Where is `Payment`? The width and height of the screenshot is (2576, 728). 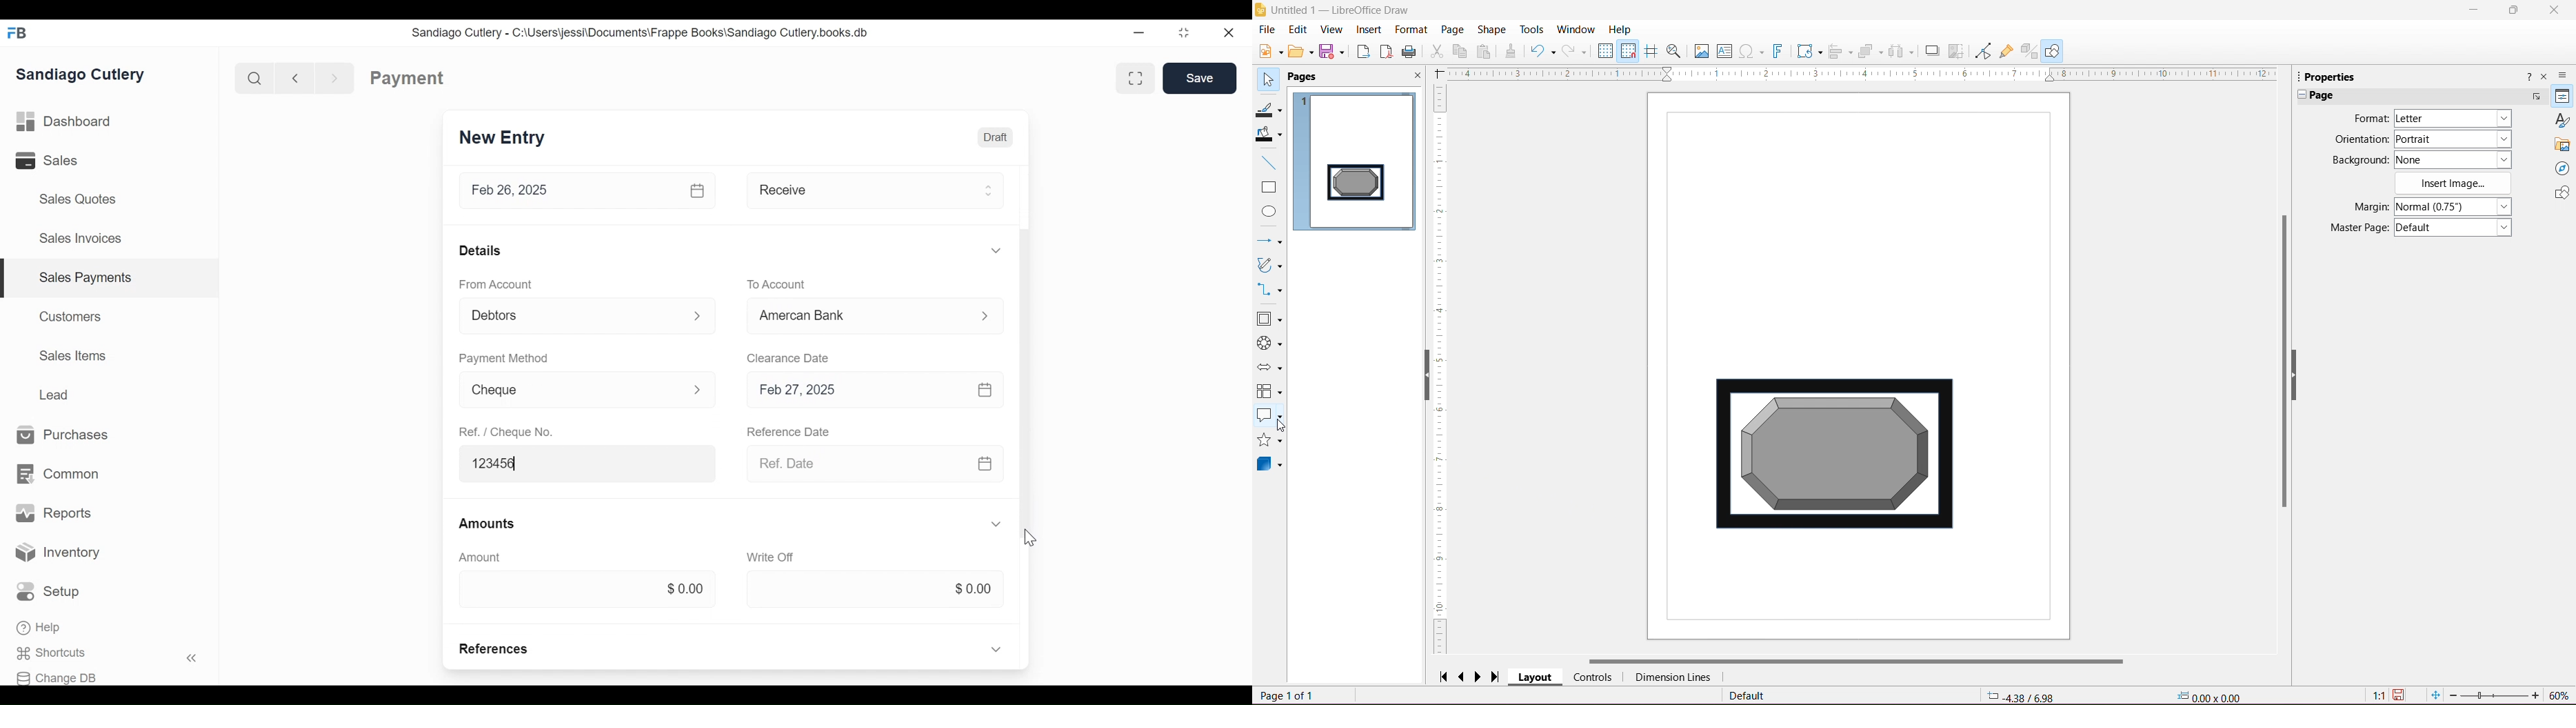 Payment is located at coordinates (408, 78).